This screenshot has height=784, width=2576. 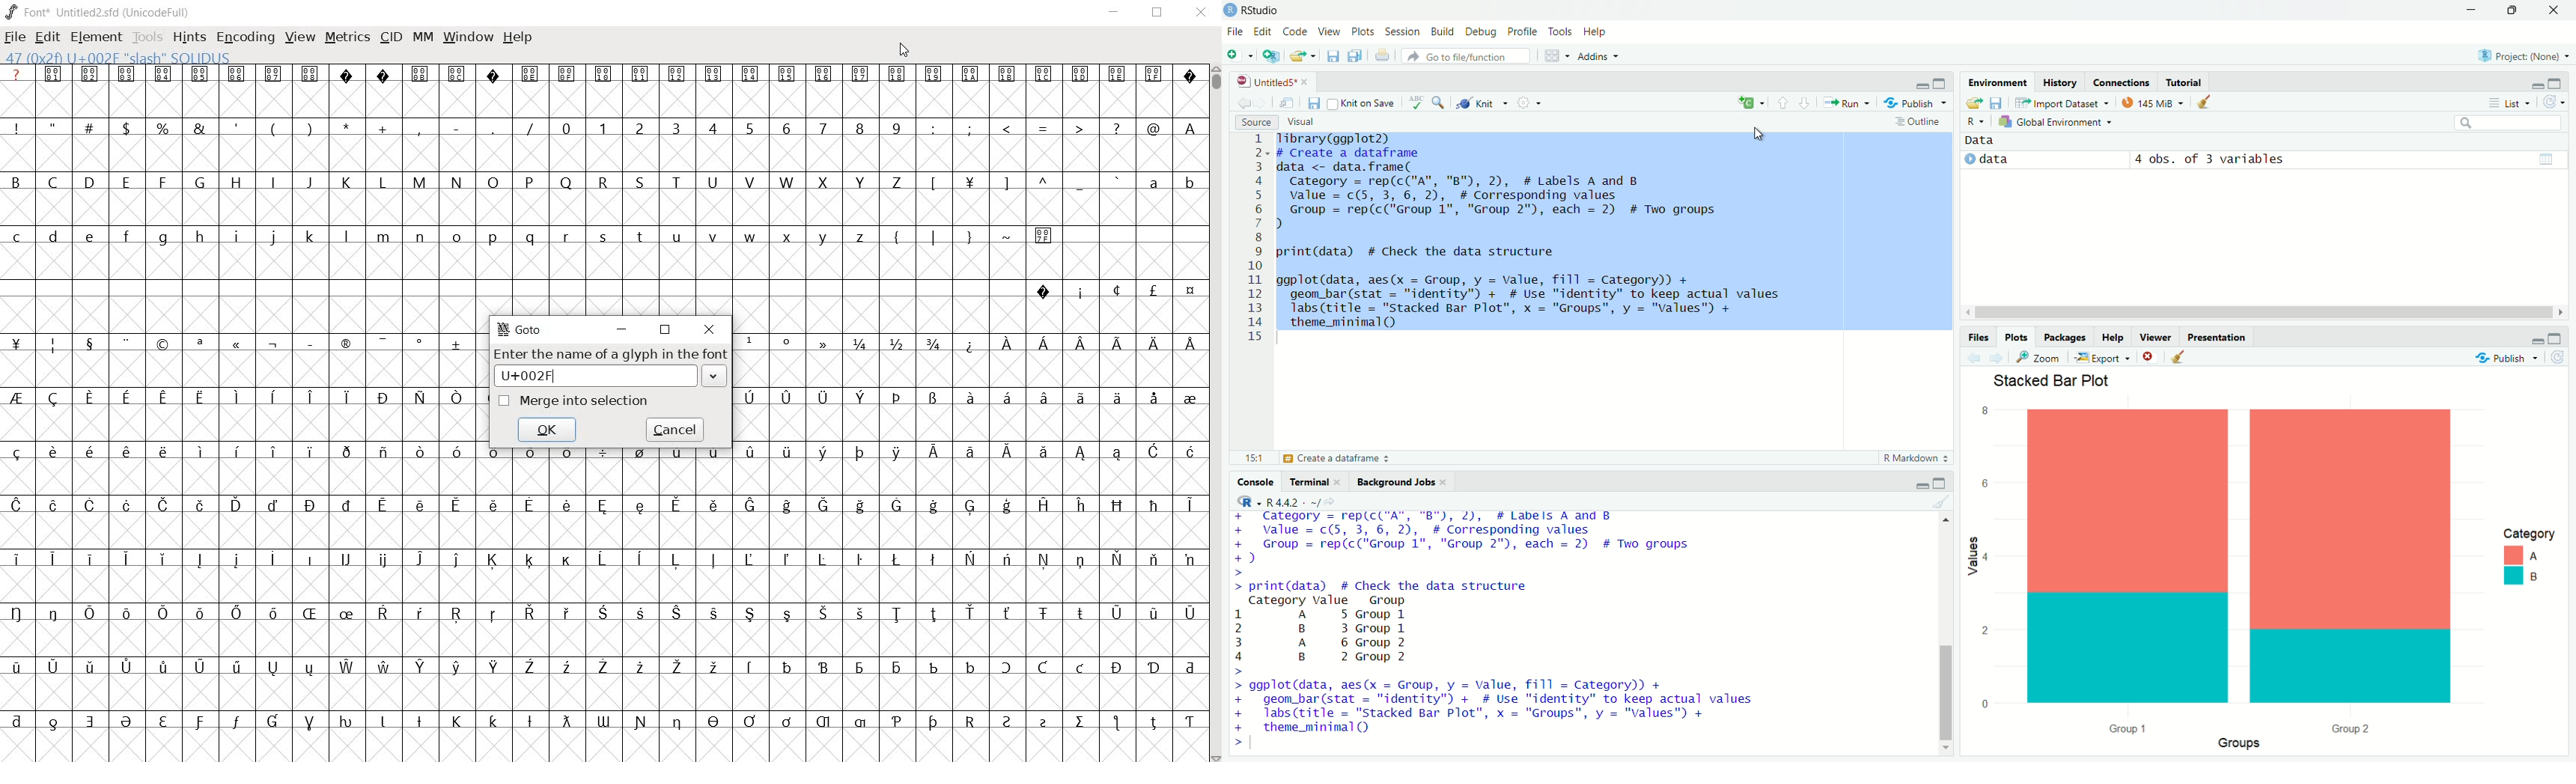 What do you see at coordinates (2185, 81) in the screenshot?
I see `Tutotiral` at bounding box center [2185, 81].